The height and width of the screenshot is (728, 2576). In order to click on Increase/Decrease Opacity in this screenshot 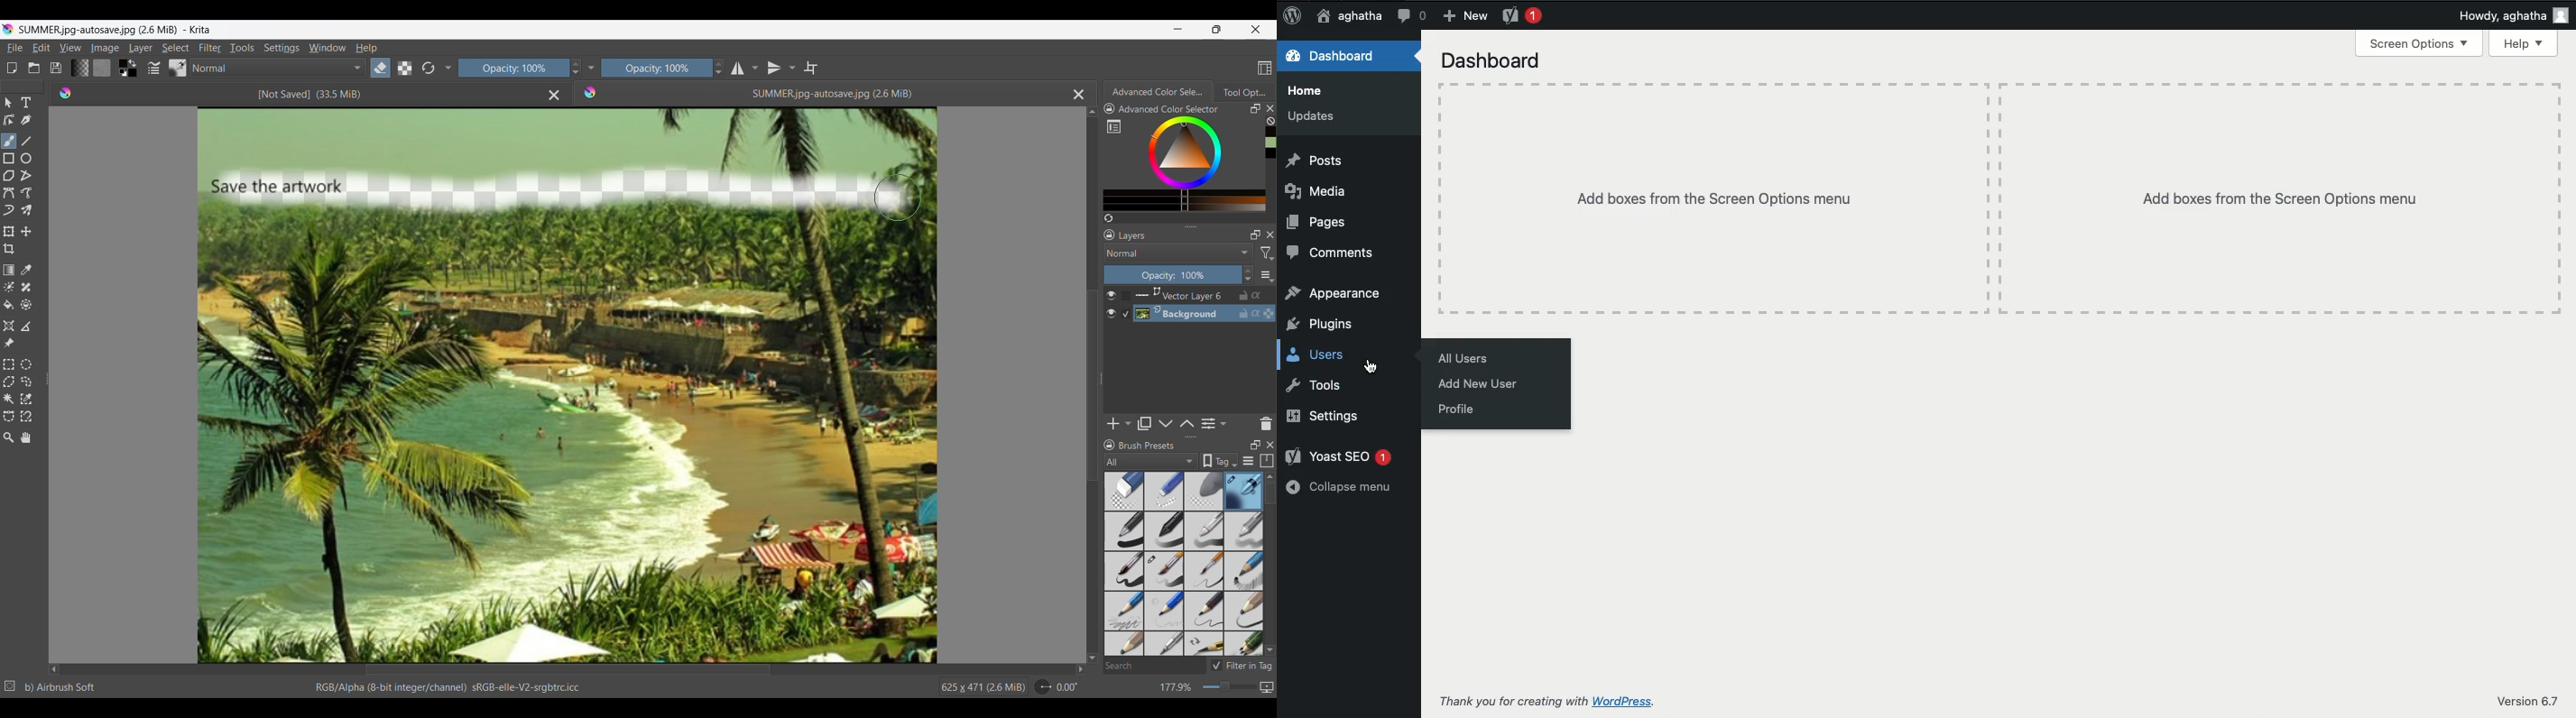, I will do `click(574, 68)`.